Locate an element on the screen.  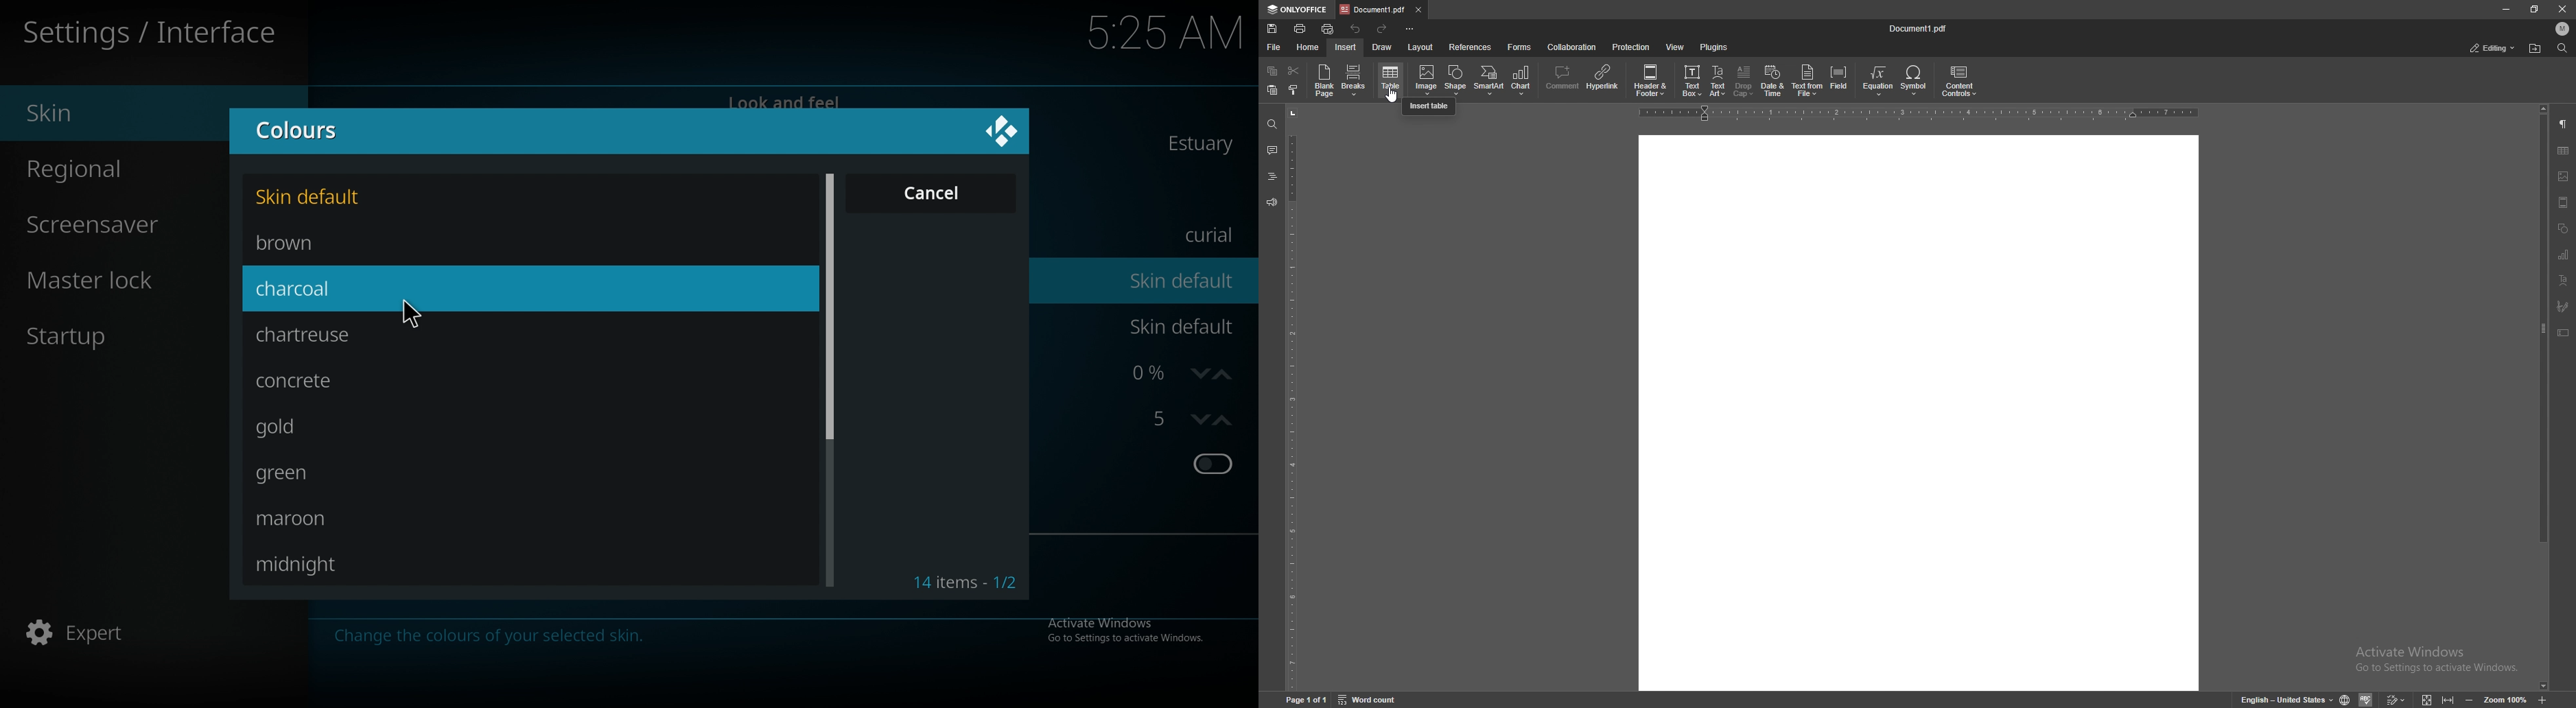
increase is located at coordinates (1224, 422).